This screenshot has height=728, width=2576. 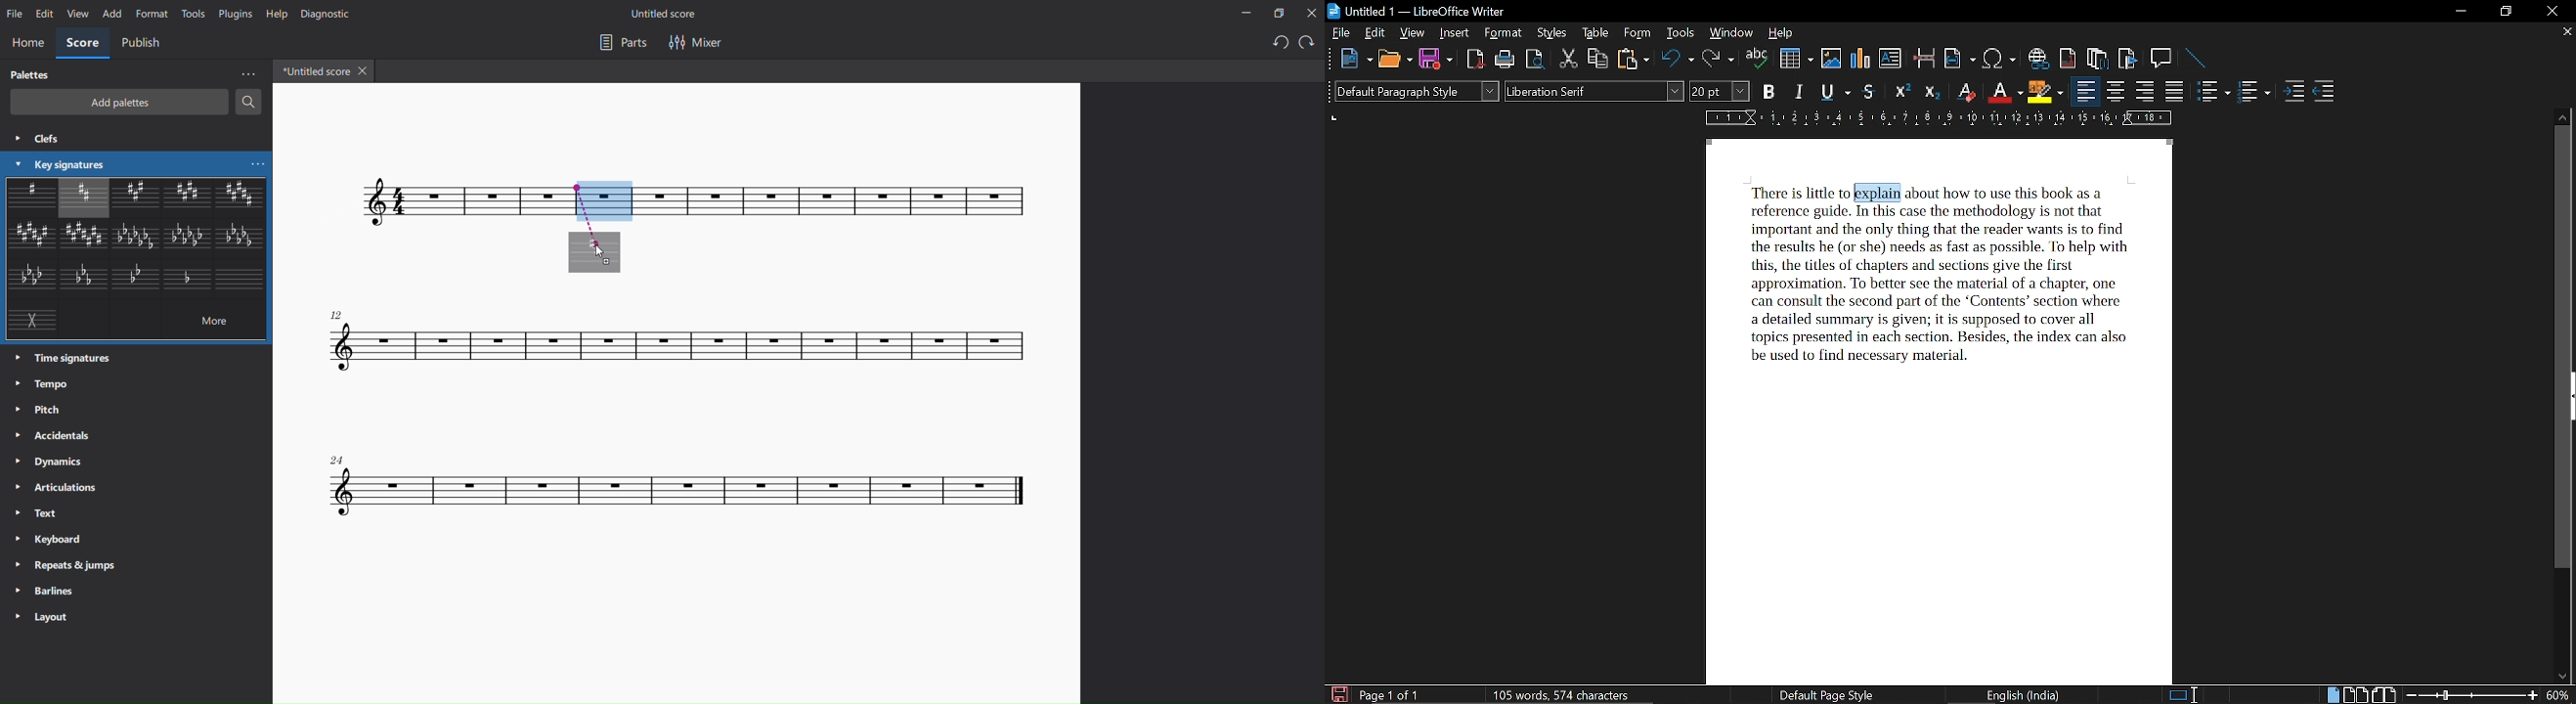 What do you see at coordinates (77, 13) in the screenshot?
I see `view` at bounding box center [77, 13].